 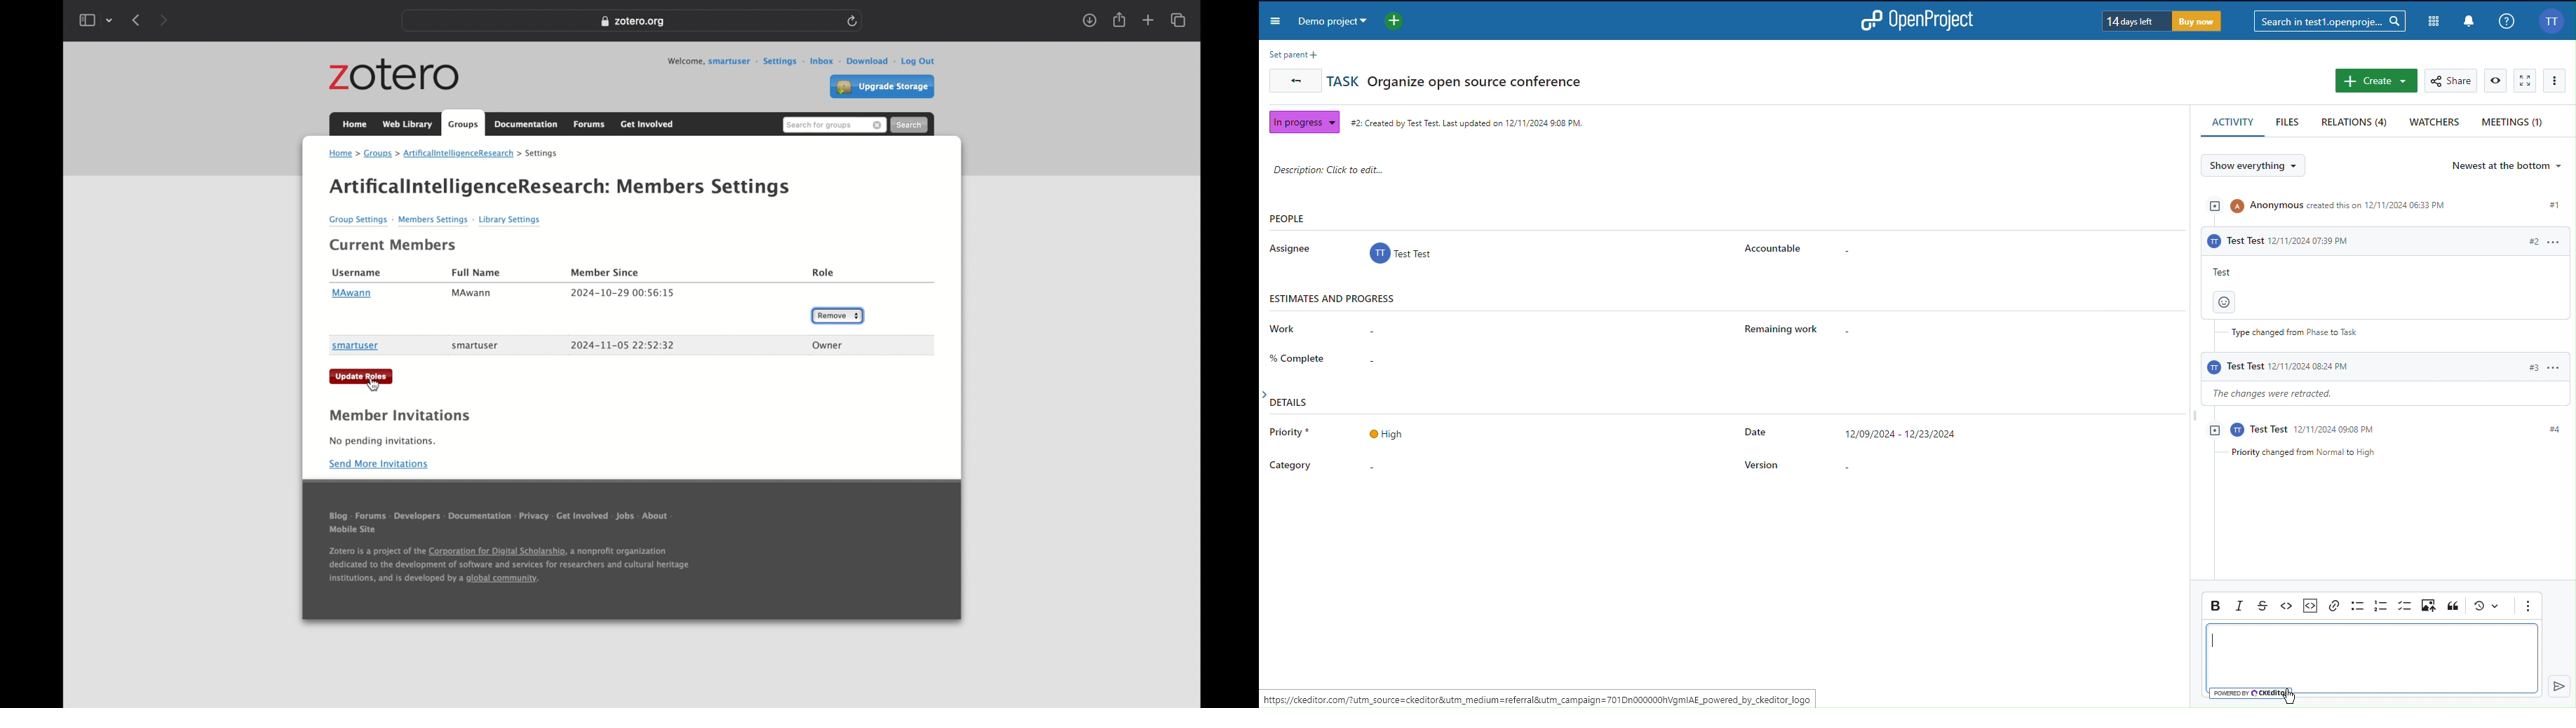 What do you see at coordinates (582, 519) in the screenshot?
I see `get involved` at bounding box center [582, 519].